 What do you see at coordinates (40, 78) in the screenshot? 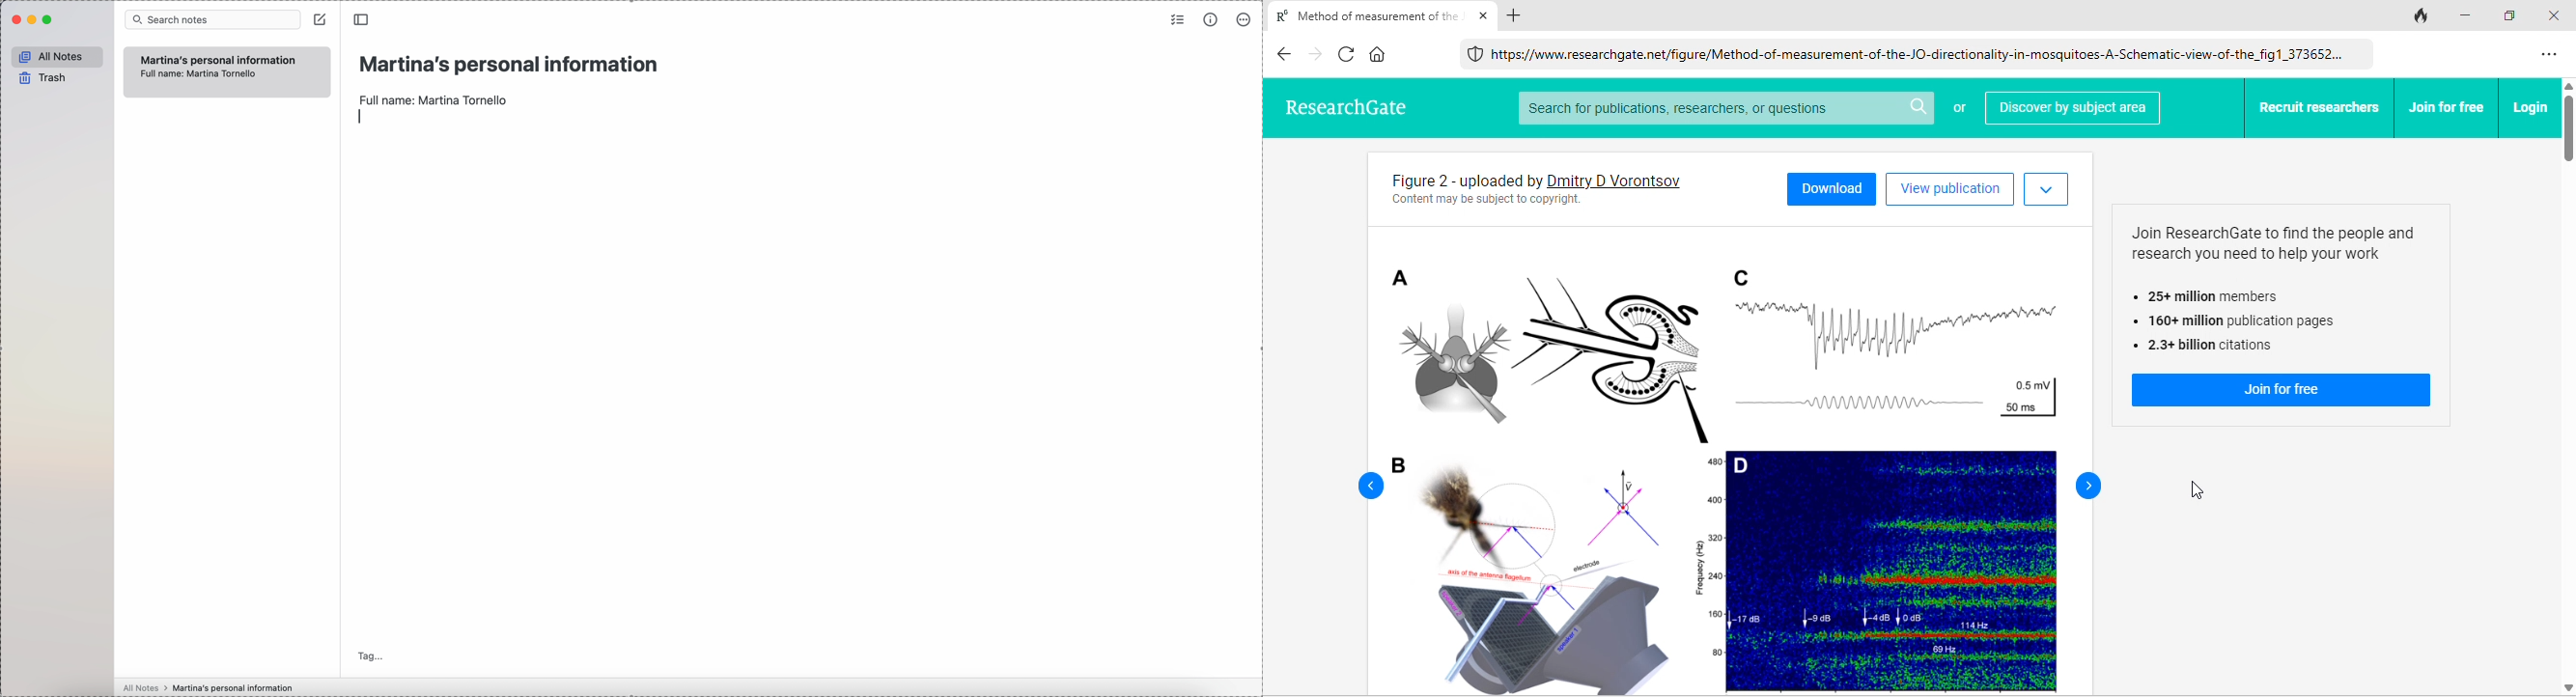
I see `trash` at bounding box center [40, 78].